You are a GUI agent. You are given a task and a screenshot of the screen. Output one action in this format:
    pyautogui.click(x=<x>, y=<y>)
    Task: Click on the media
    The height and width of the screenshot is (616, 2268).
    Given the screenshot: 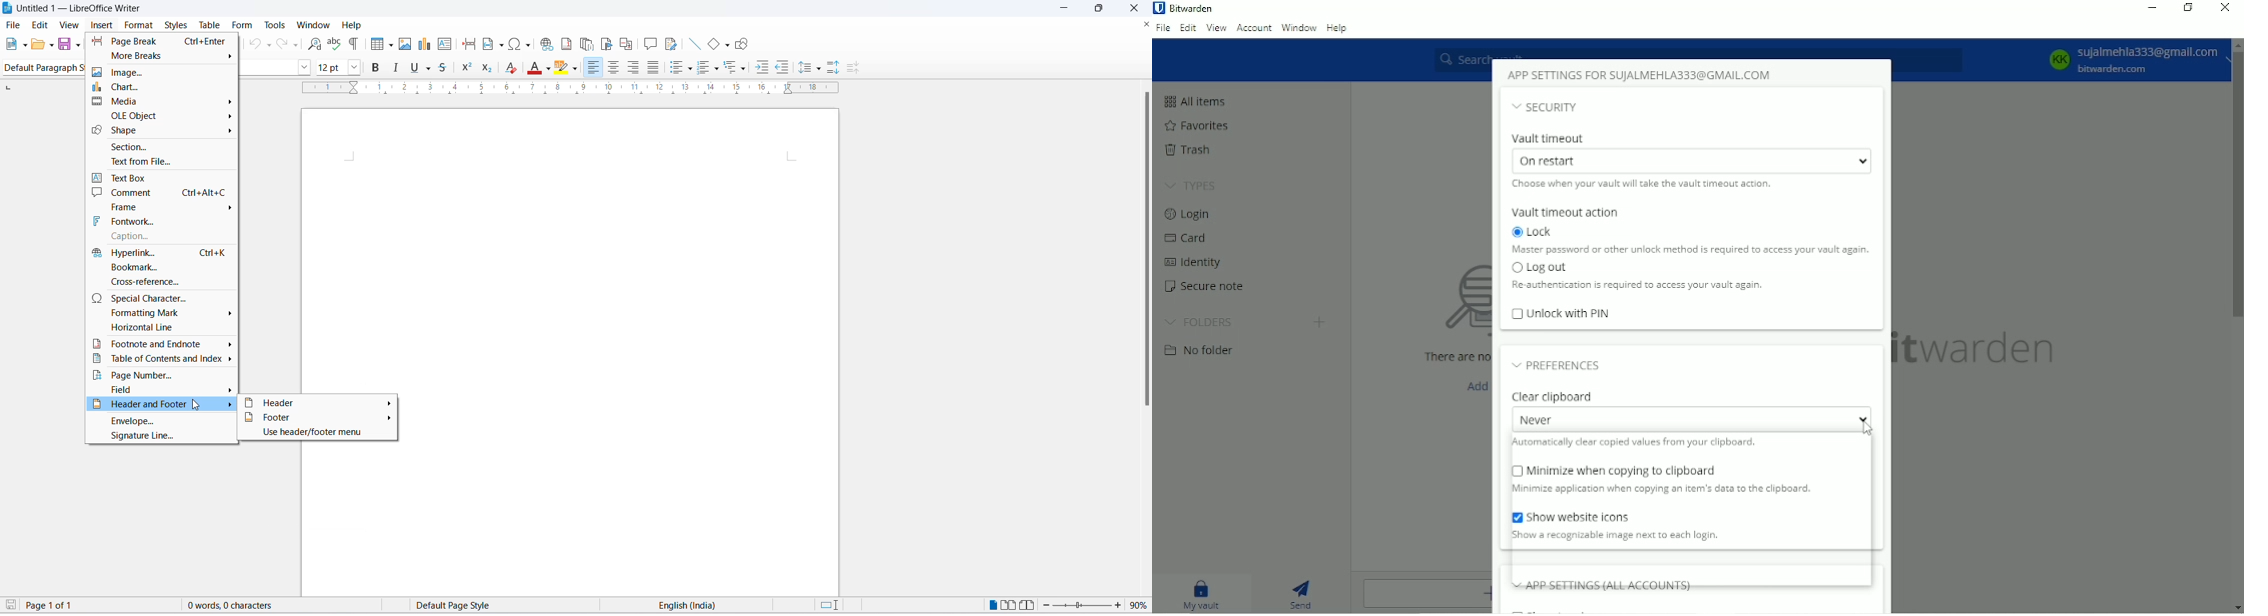 What is the action you would take?
    pyautogui.click(x=160, y=103)
    